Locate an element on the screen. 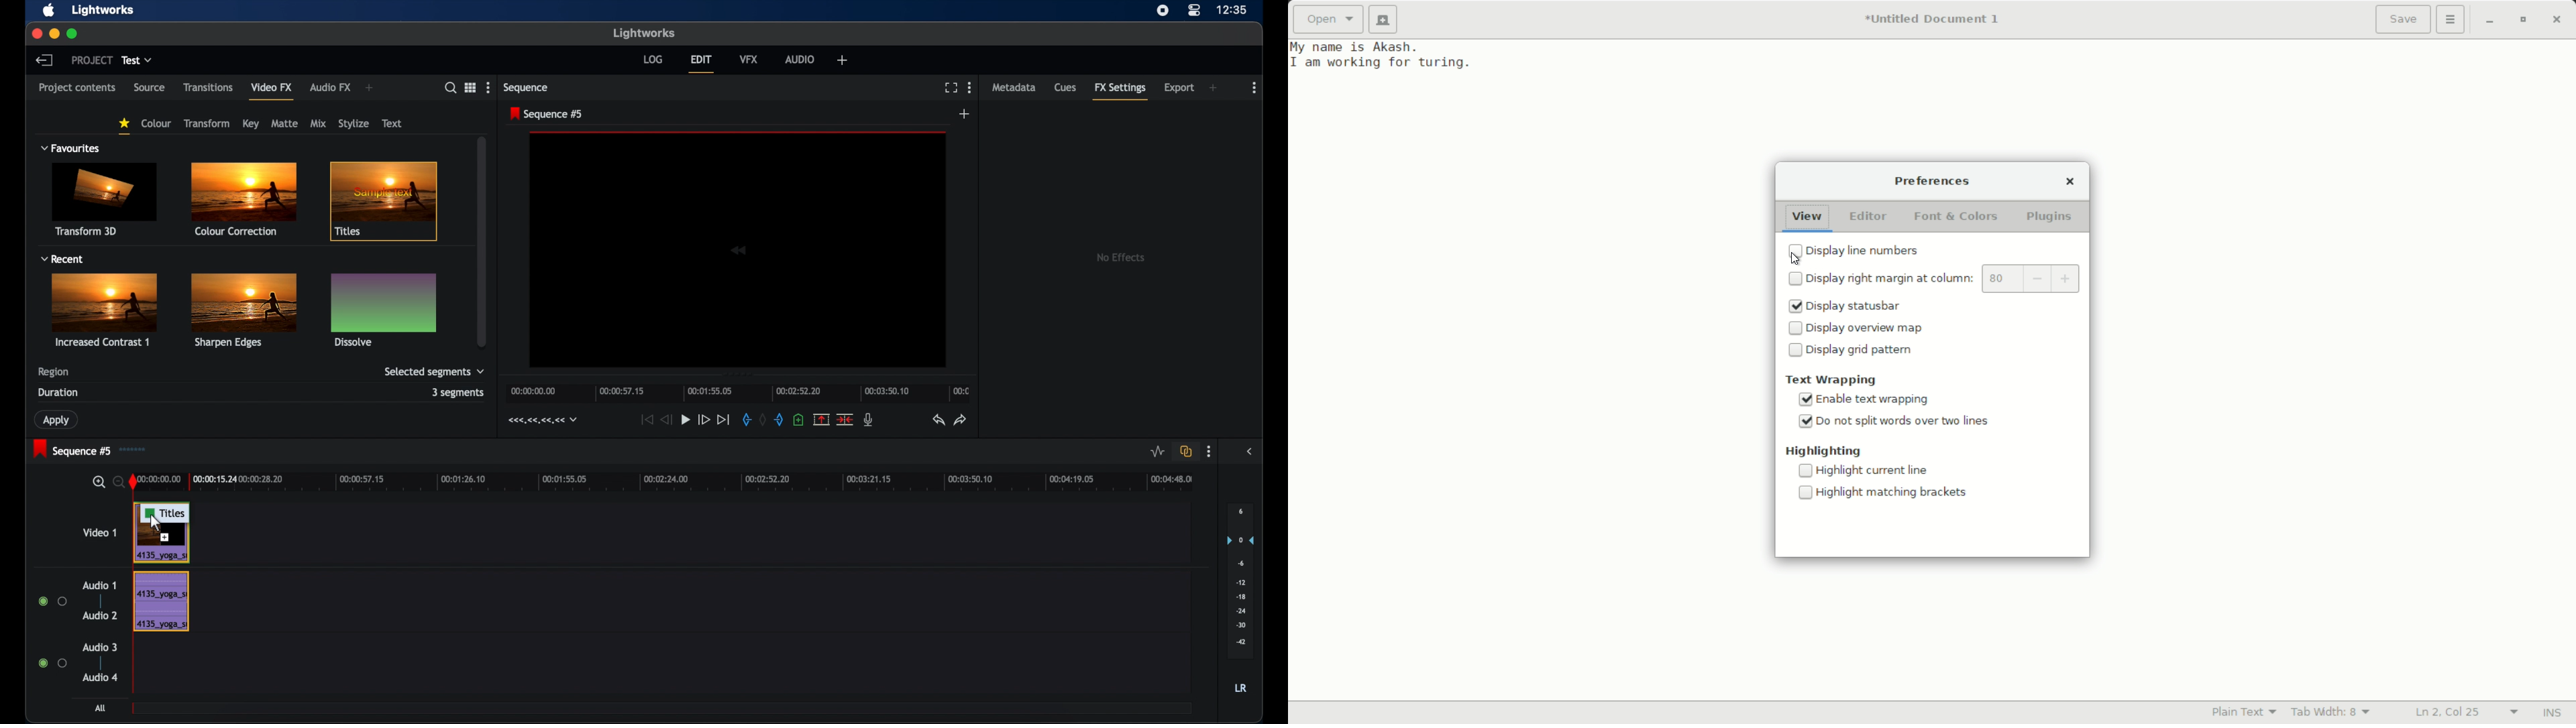 This screenshot has width=2576, height=728. full screen is located at coordinates (951, 88).